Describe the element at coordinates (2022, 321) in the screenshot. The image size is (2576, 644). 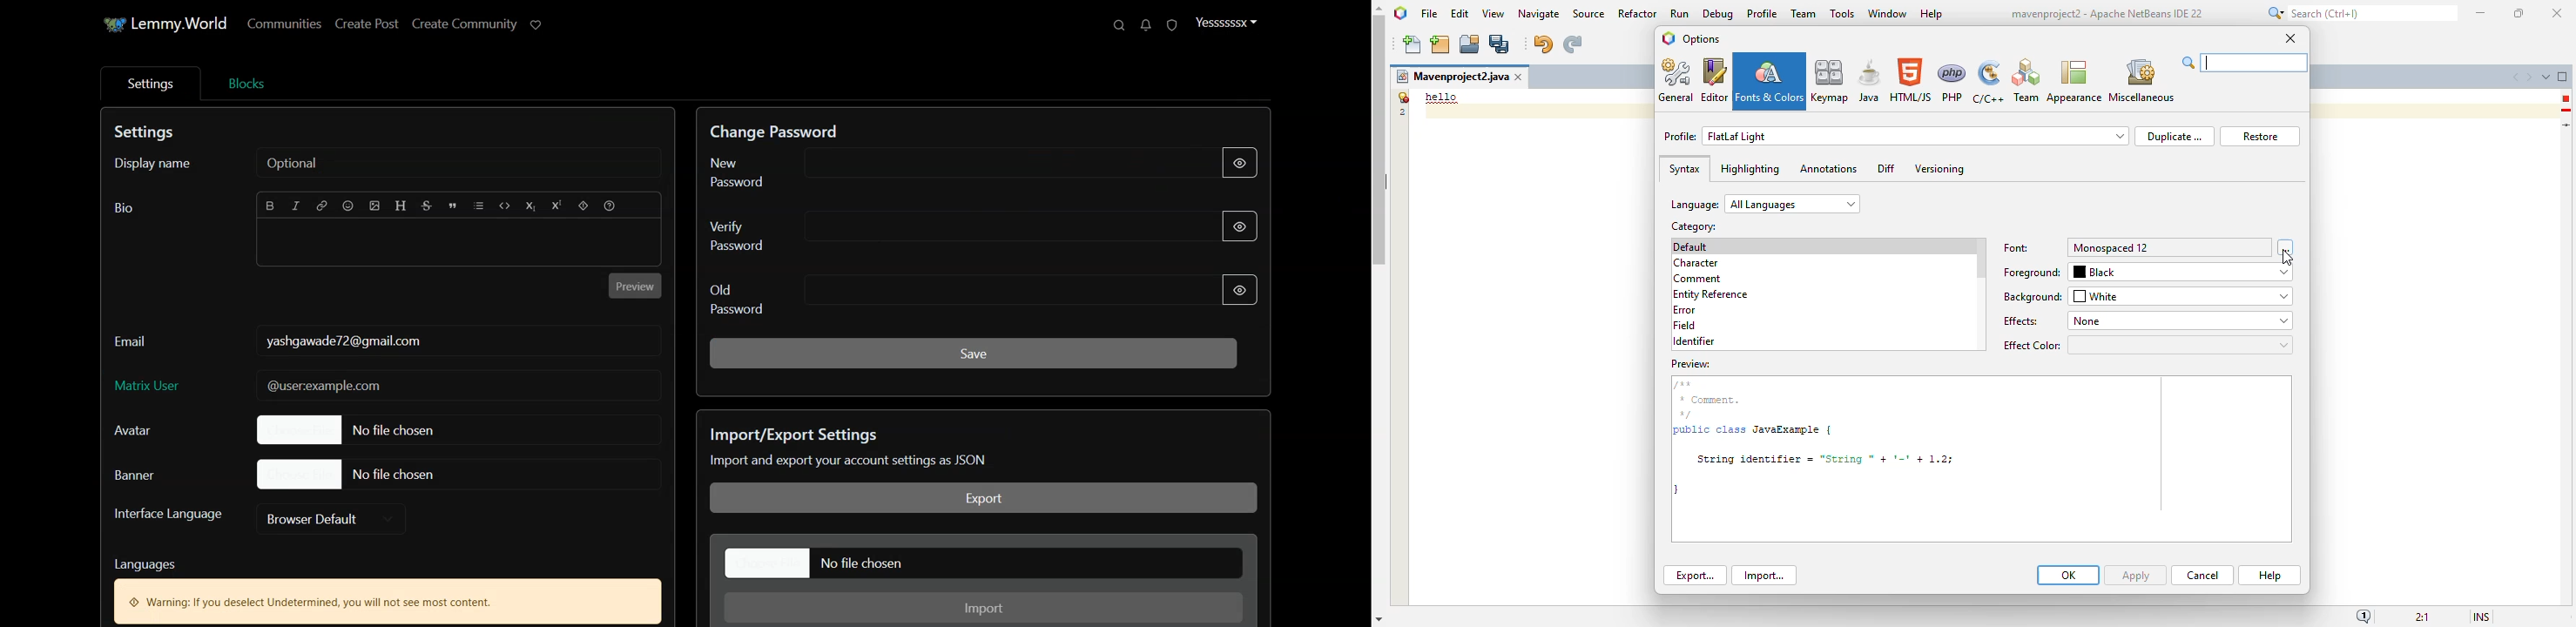
I see `effects: ` at that location.